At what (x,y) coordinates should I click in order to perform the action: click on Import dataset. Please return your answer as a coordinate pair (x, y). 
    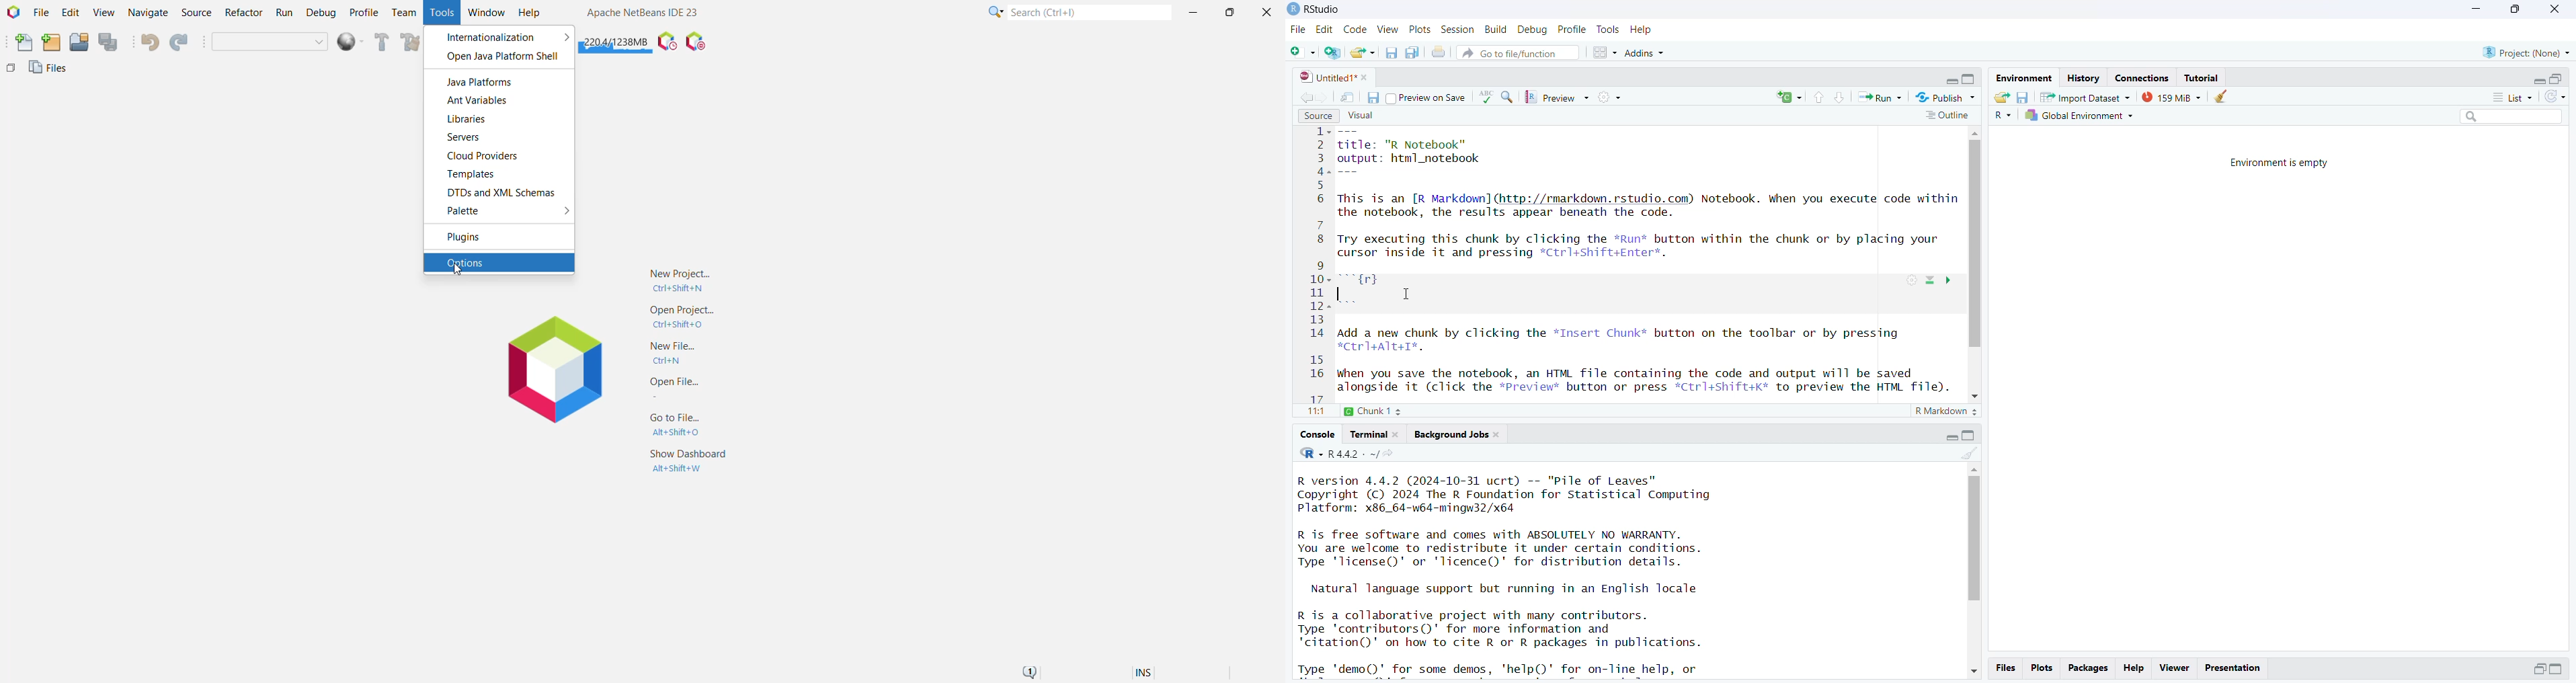
    Looking at the image, I should click on (2085, 97).